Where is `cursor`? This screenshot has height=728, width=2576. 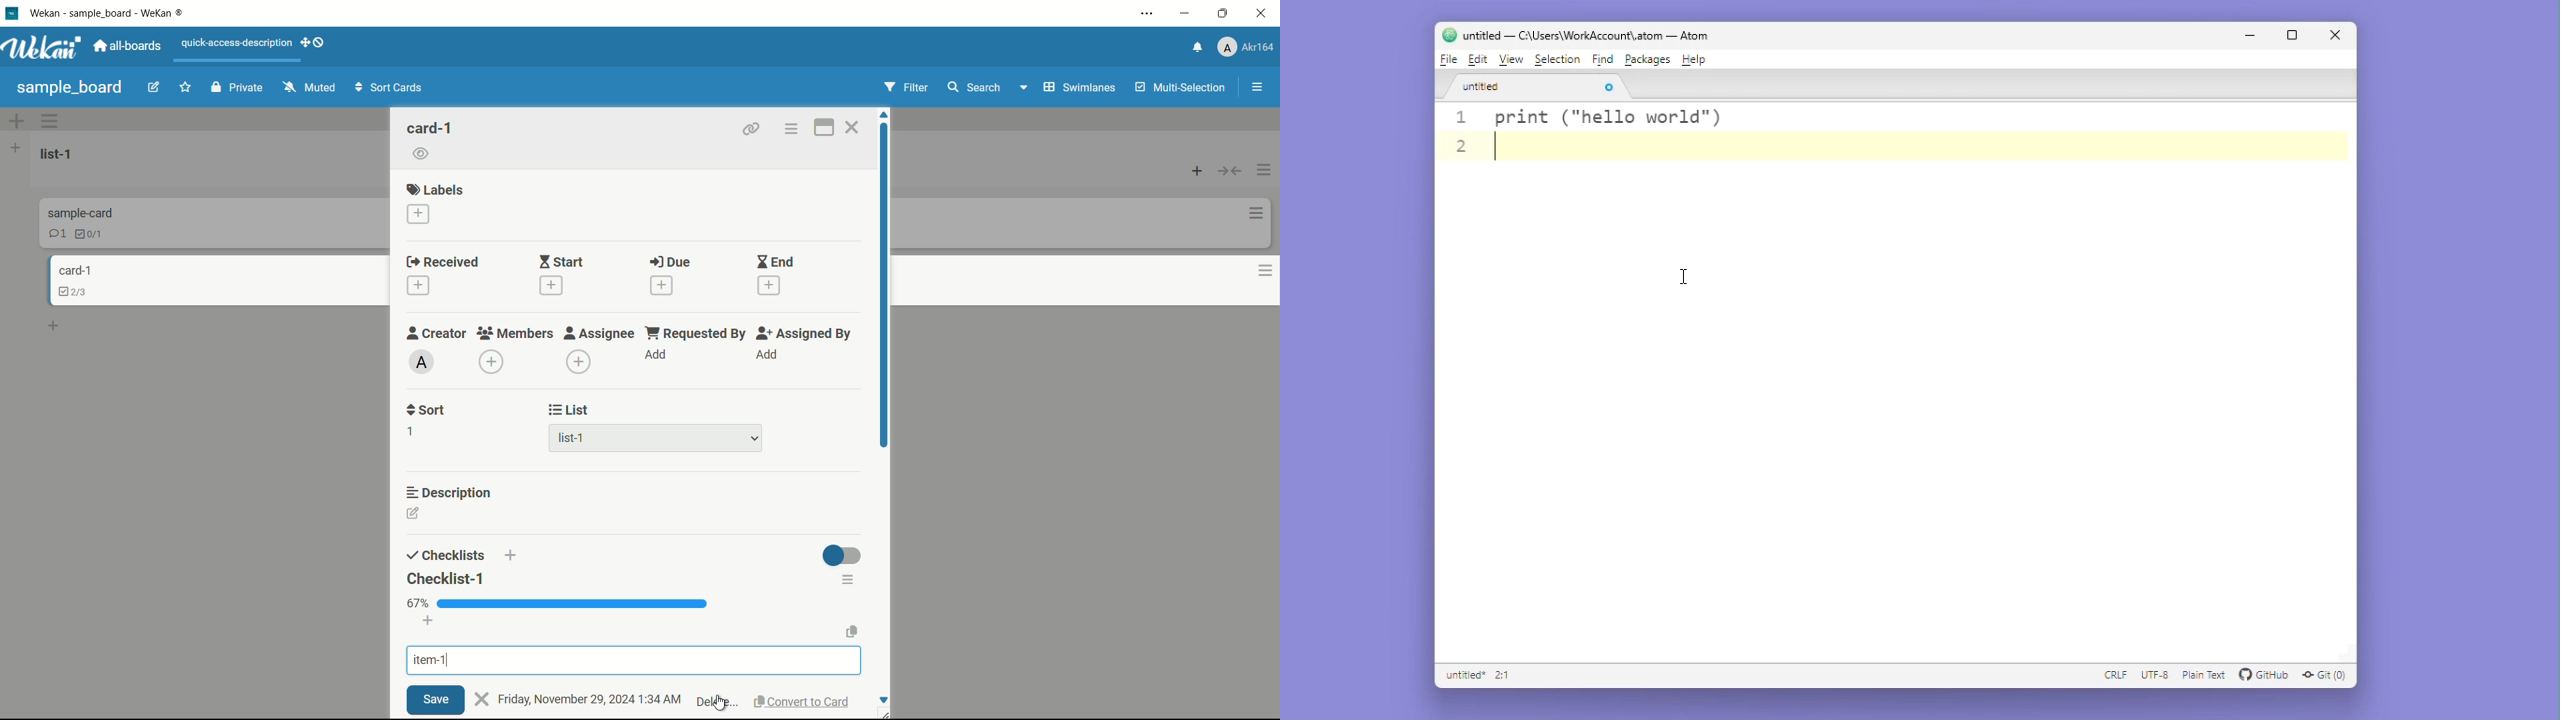 cursor is located at coordinates (1683, 277).